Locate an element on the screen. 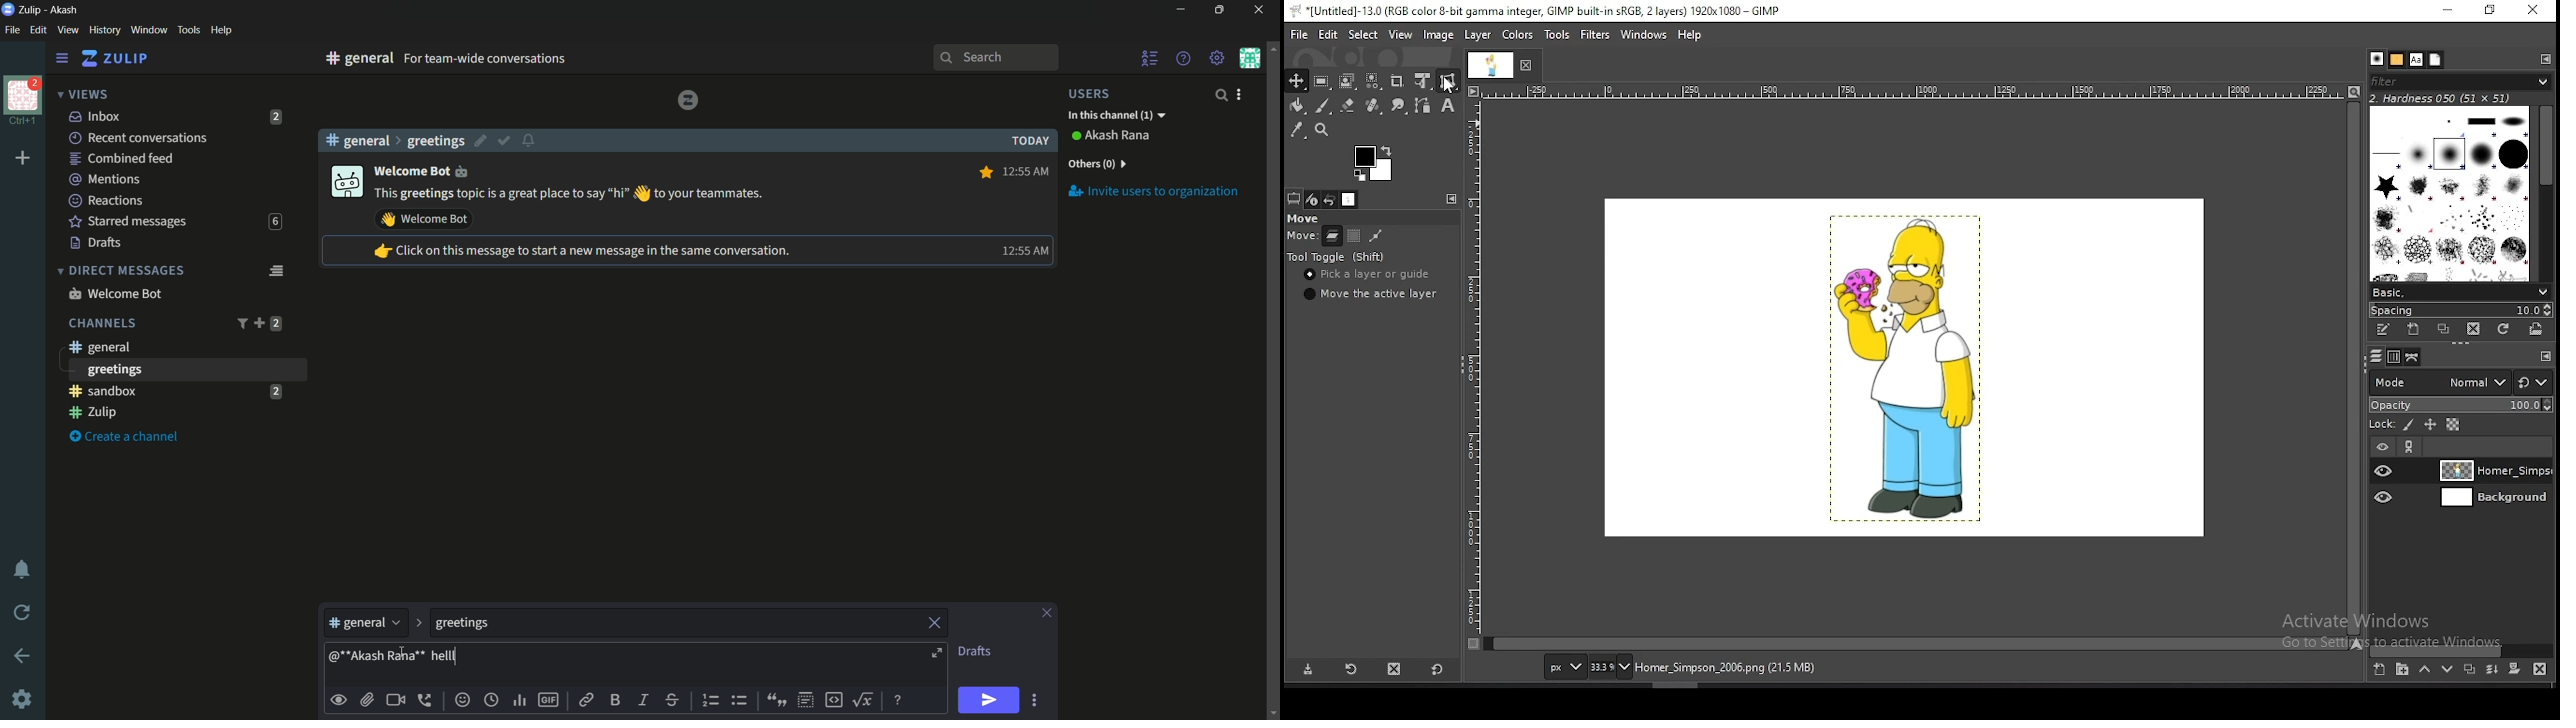 This screenshot has width=2576, height=728. foreground select tool is located at coordinates (1347, 81).